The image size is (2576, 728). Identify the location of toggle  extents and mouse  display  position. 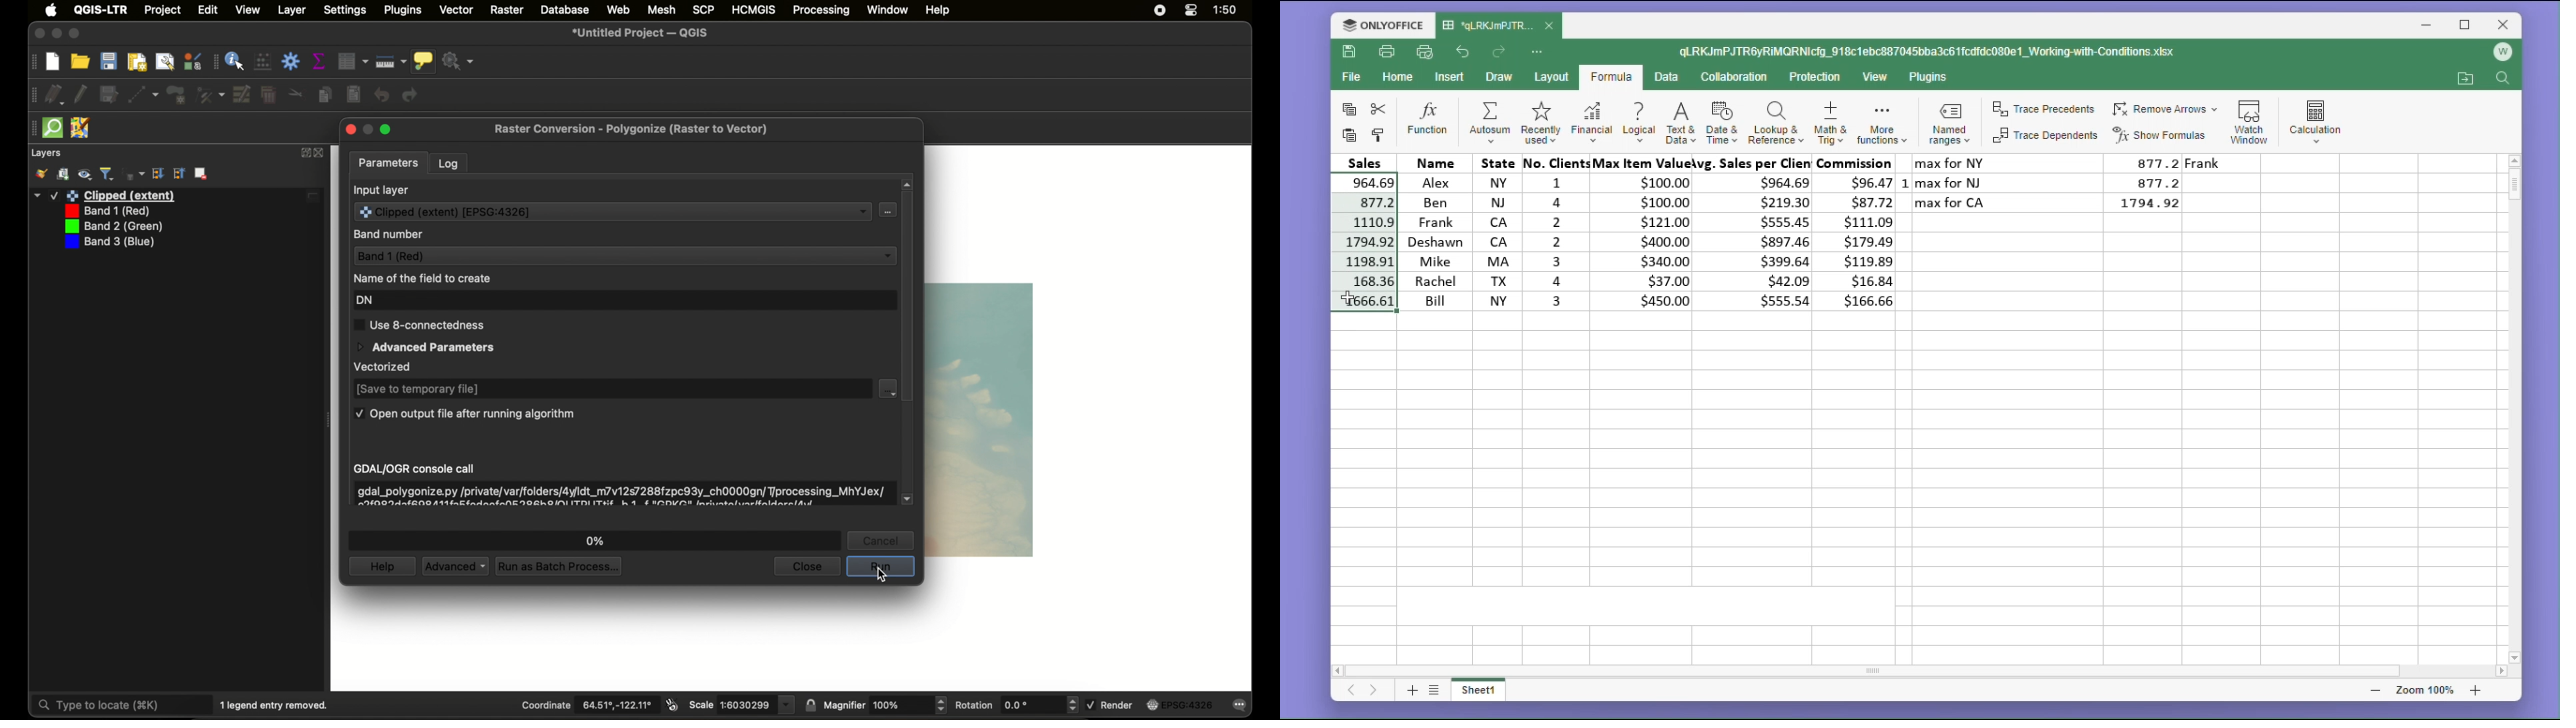
(672, 705).